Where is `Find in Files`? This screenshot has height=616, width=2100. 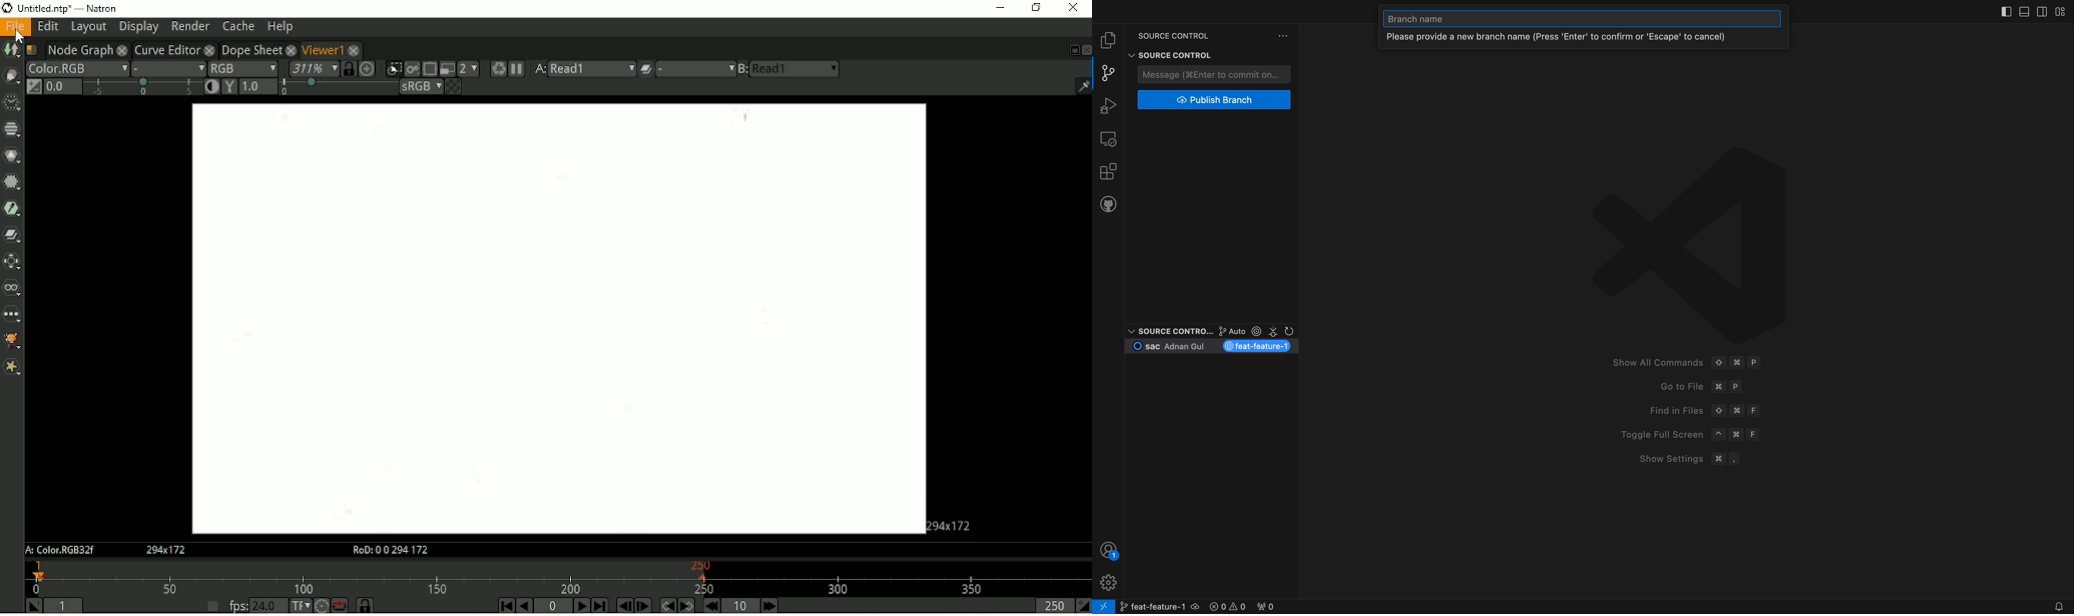 Find in Files is located at coordinates (1670, 410).